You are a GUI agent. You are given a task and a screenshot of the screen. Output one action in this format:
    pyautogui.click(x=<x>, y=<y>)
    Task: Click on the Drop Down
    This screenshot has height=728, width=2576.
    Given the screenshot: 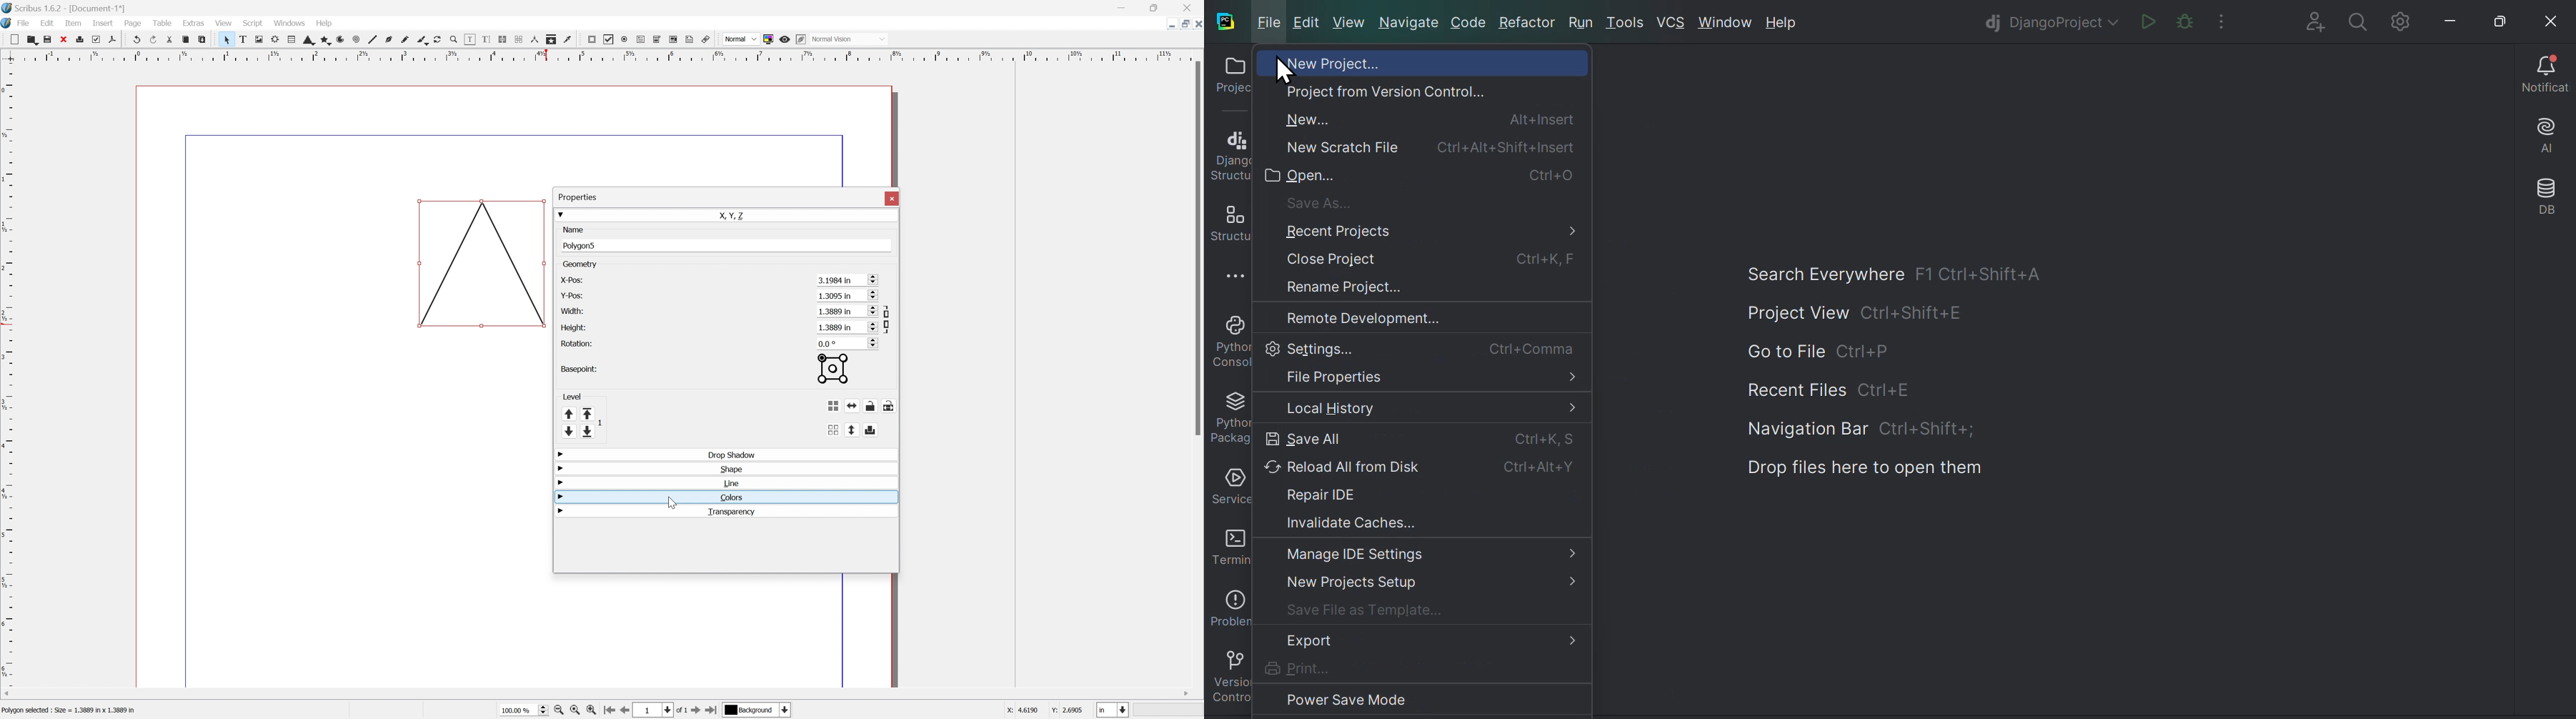 What is the action you would take?
    pyautogui.click(x=560, y=498)
    